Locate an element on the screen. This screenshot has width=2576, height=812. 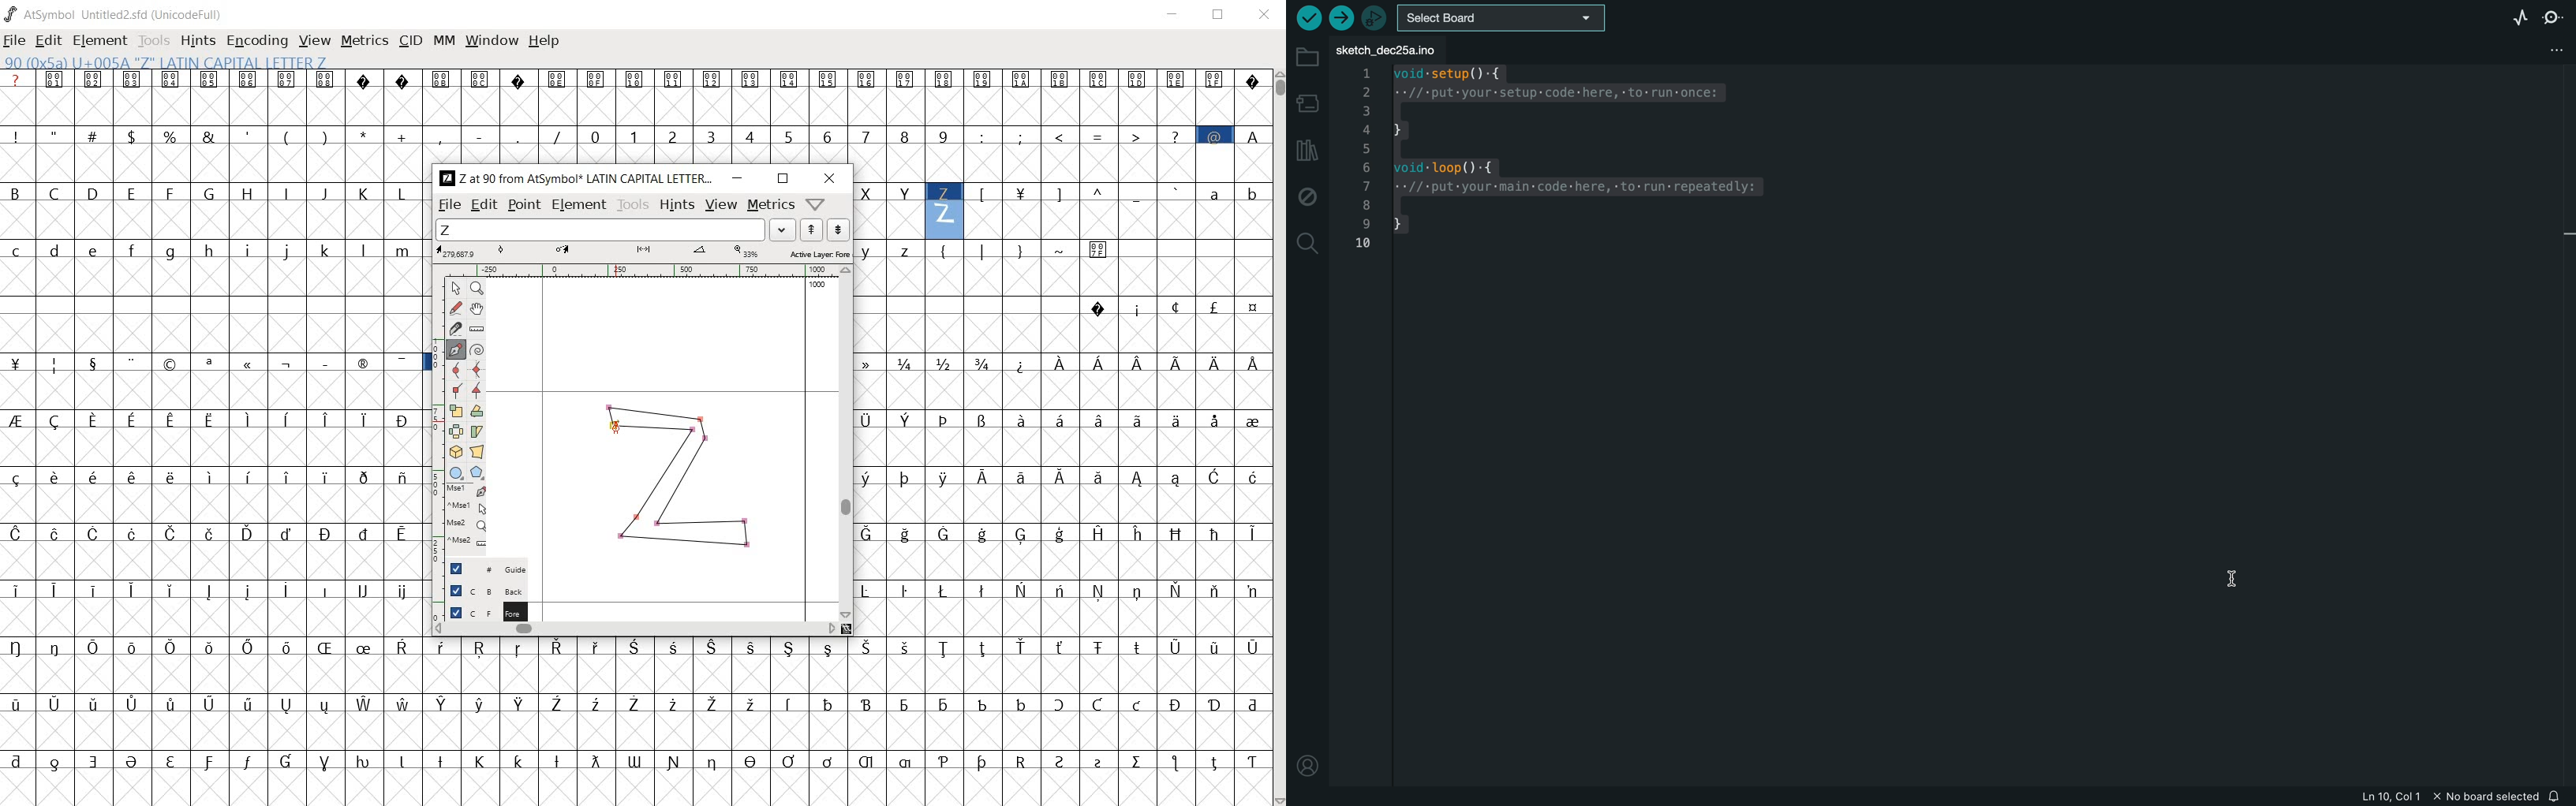
mm is located at coordinates (444, 40).